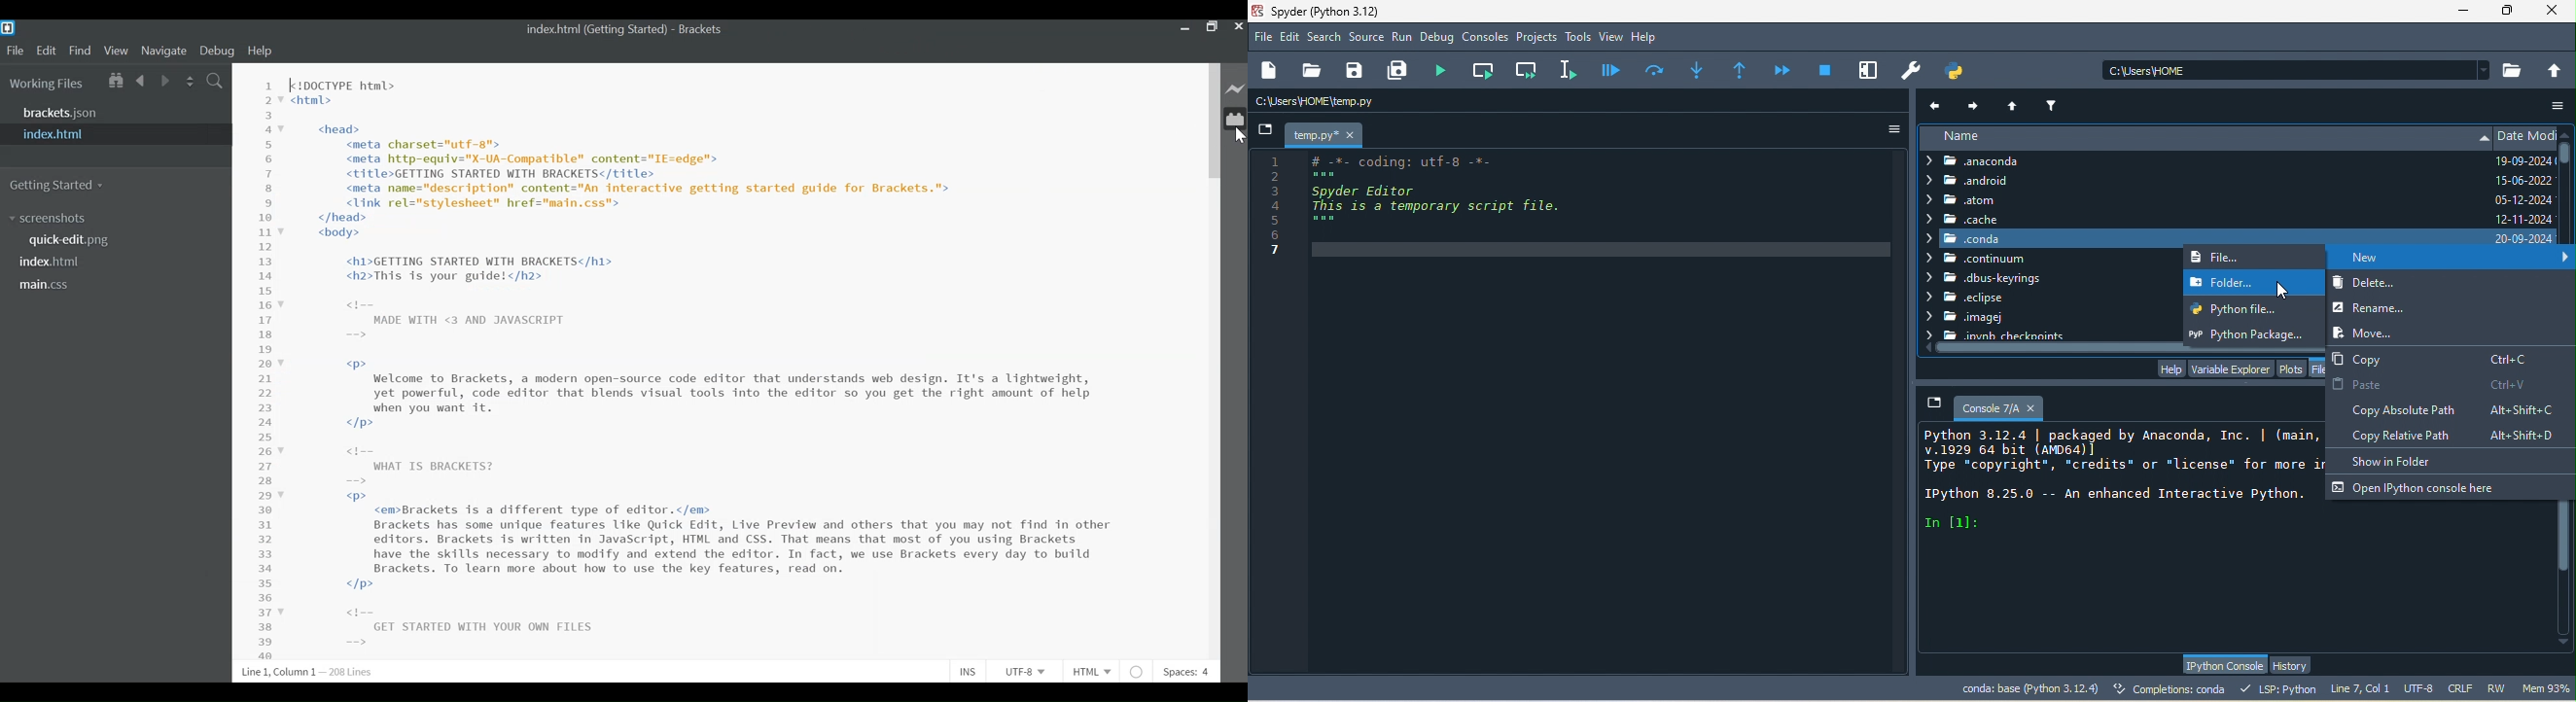  I want to click on python console, so click(2223, 665).